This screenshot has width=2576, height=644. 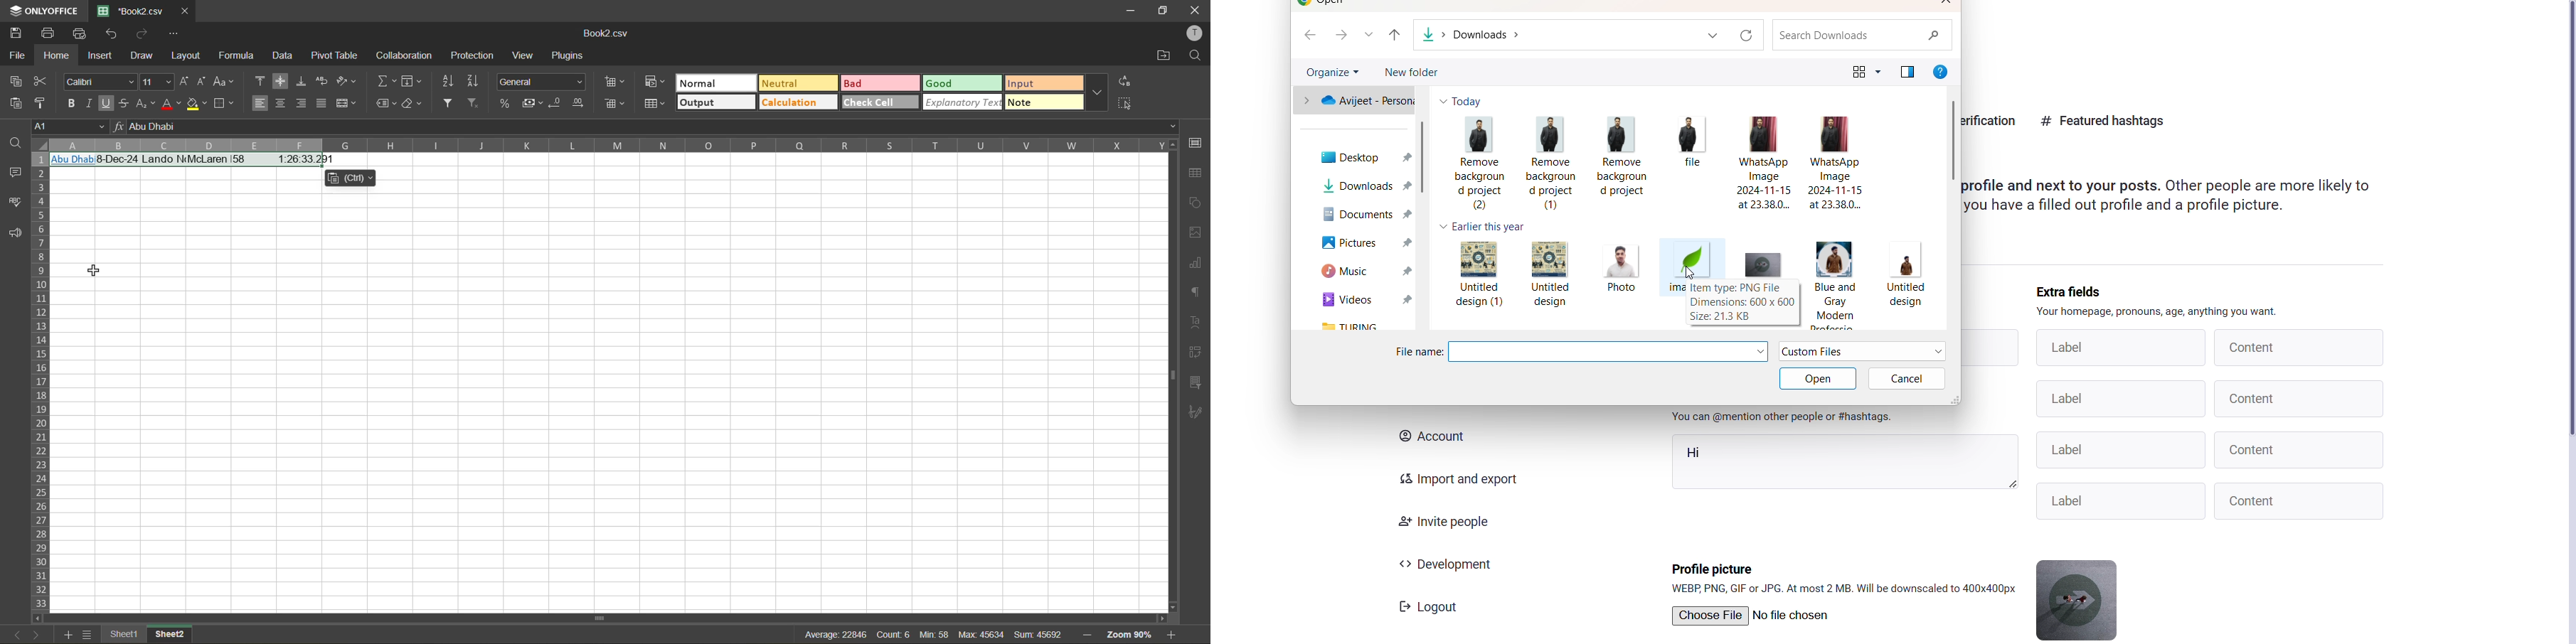 What do you see at coordinates (570, 56) in the screenshot?
I see `plugins` at bounding box center [570, 56].